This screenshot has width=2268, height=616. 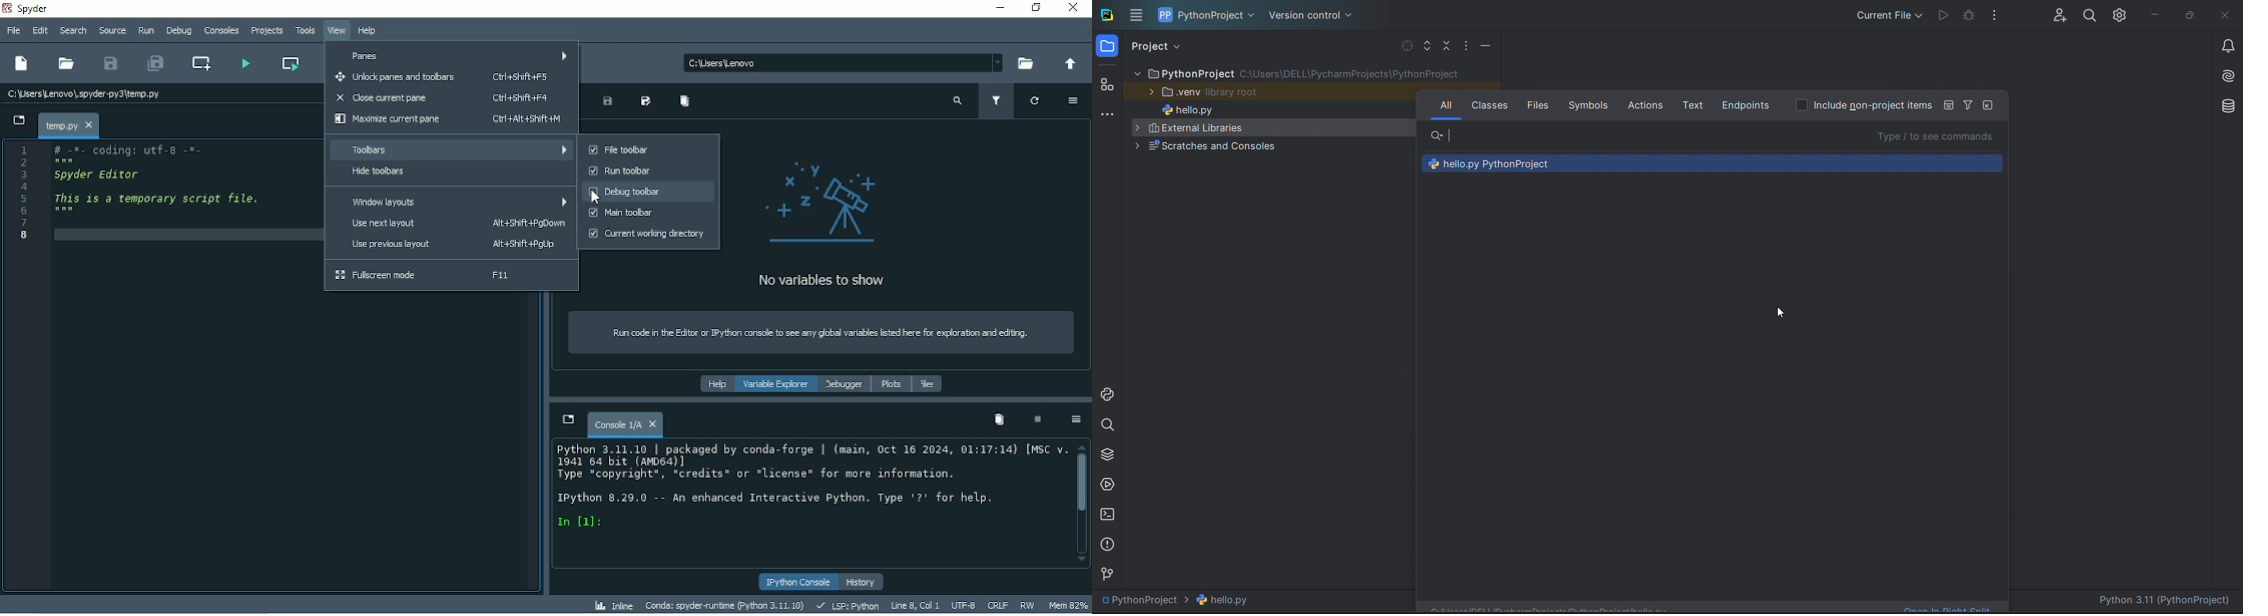 What do you see at coordinates (67, 125) in the screenshot?
I see `File name` at bounding box center [67, 125].